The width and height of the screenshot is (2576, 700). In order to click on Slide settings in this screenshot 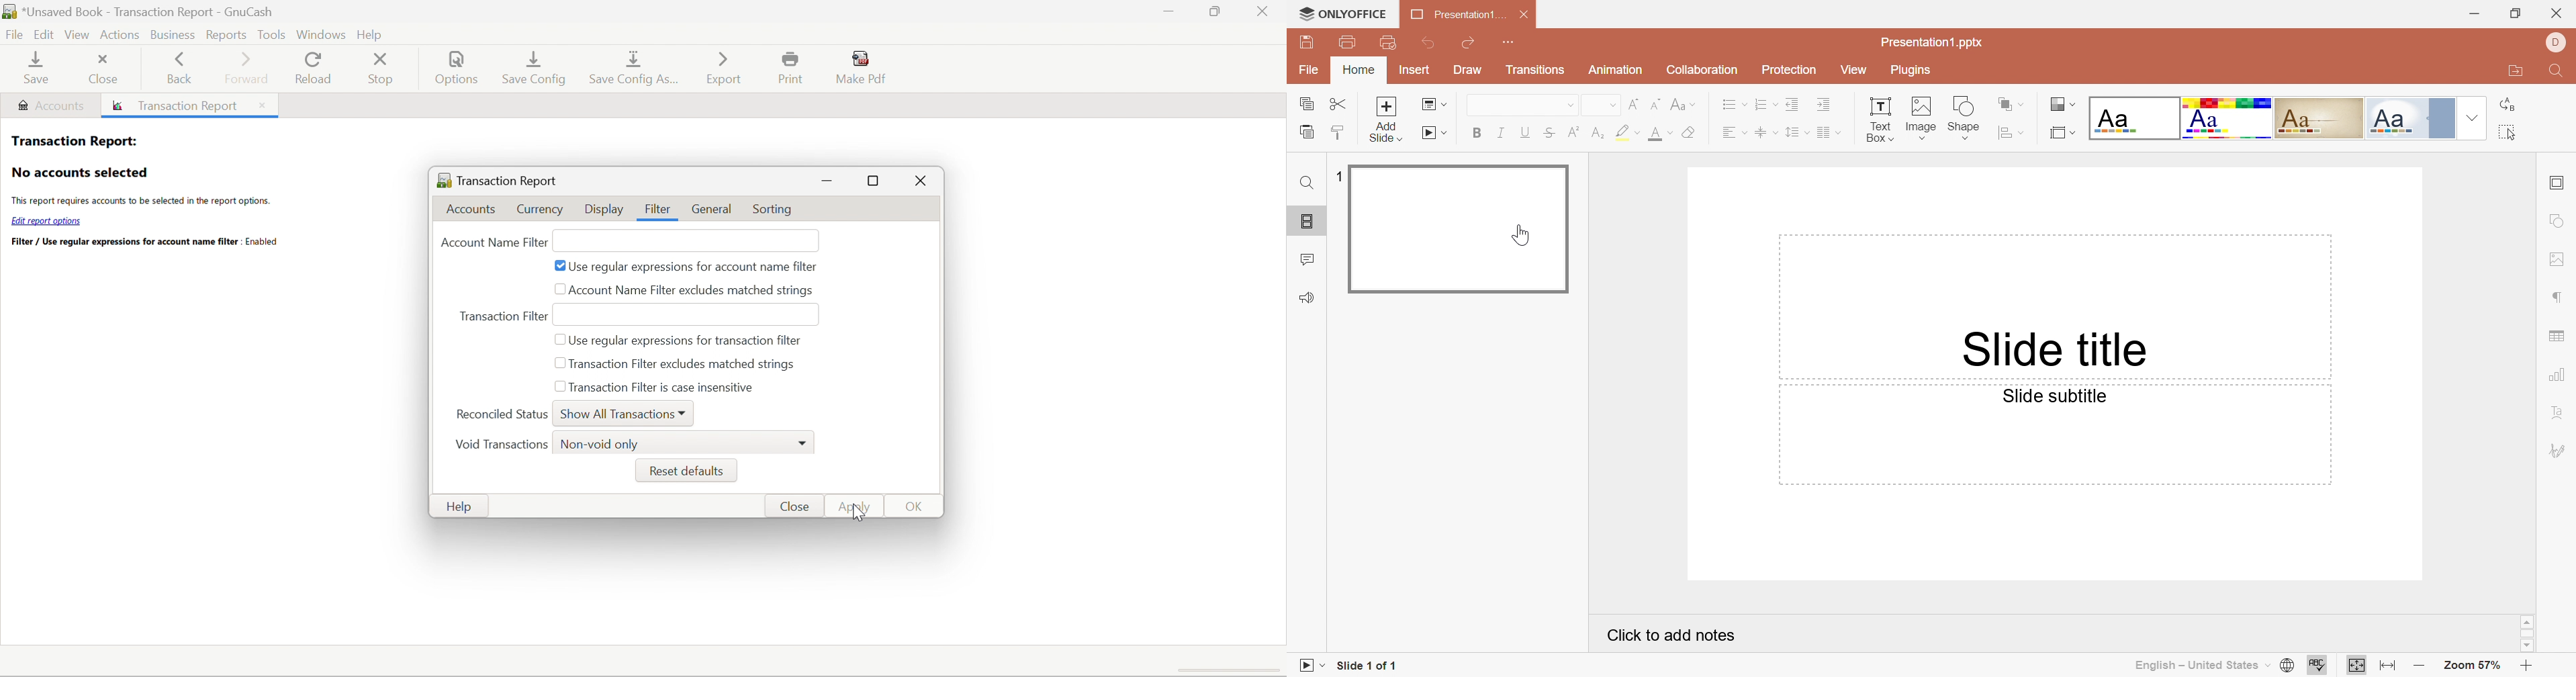, I will do `click(2559, 181)`.